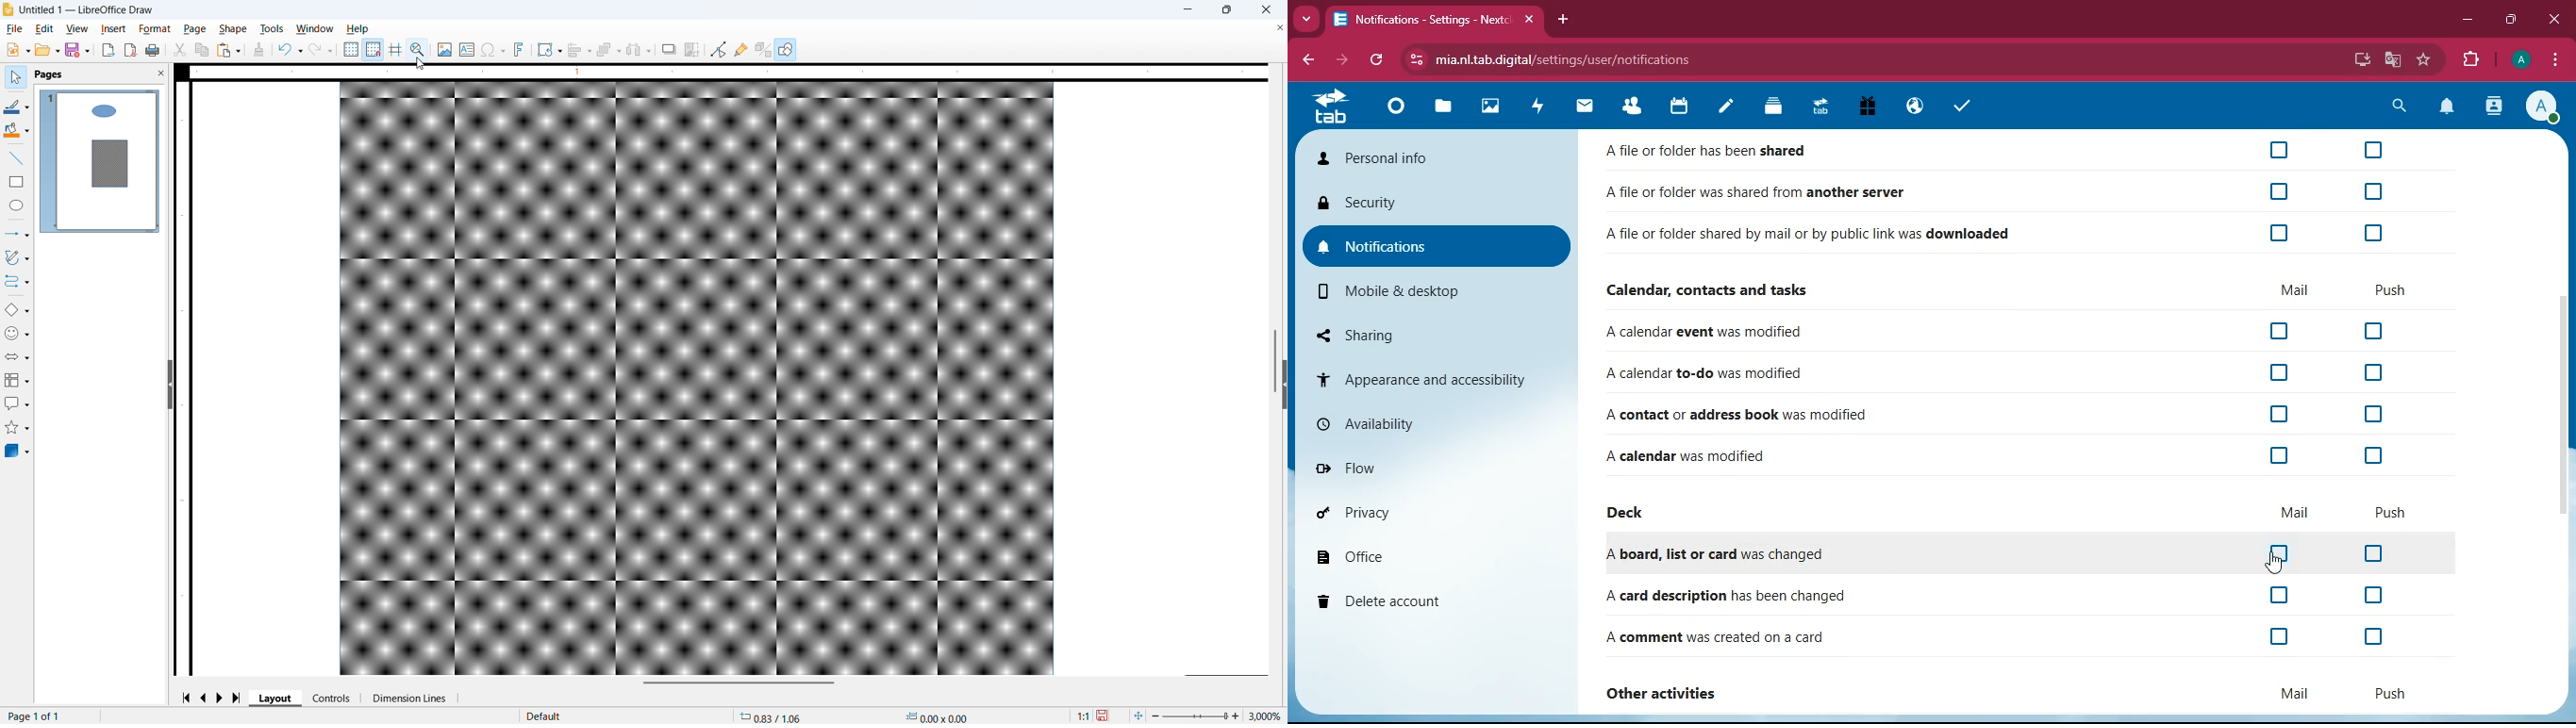 Image resolution: width=2576 pixels, height=728 pixels. Describe the element at coordinates (1139, 715) in the screenshot. I see `Fit to page ` at that location.